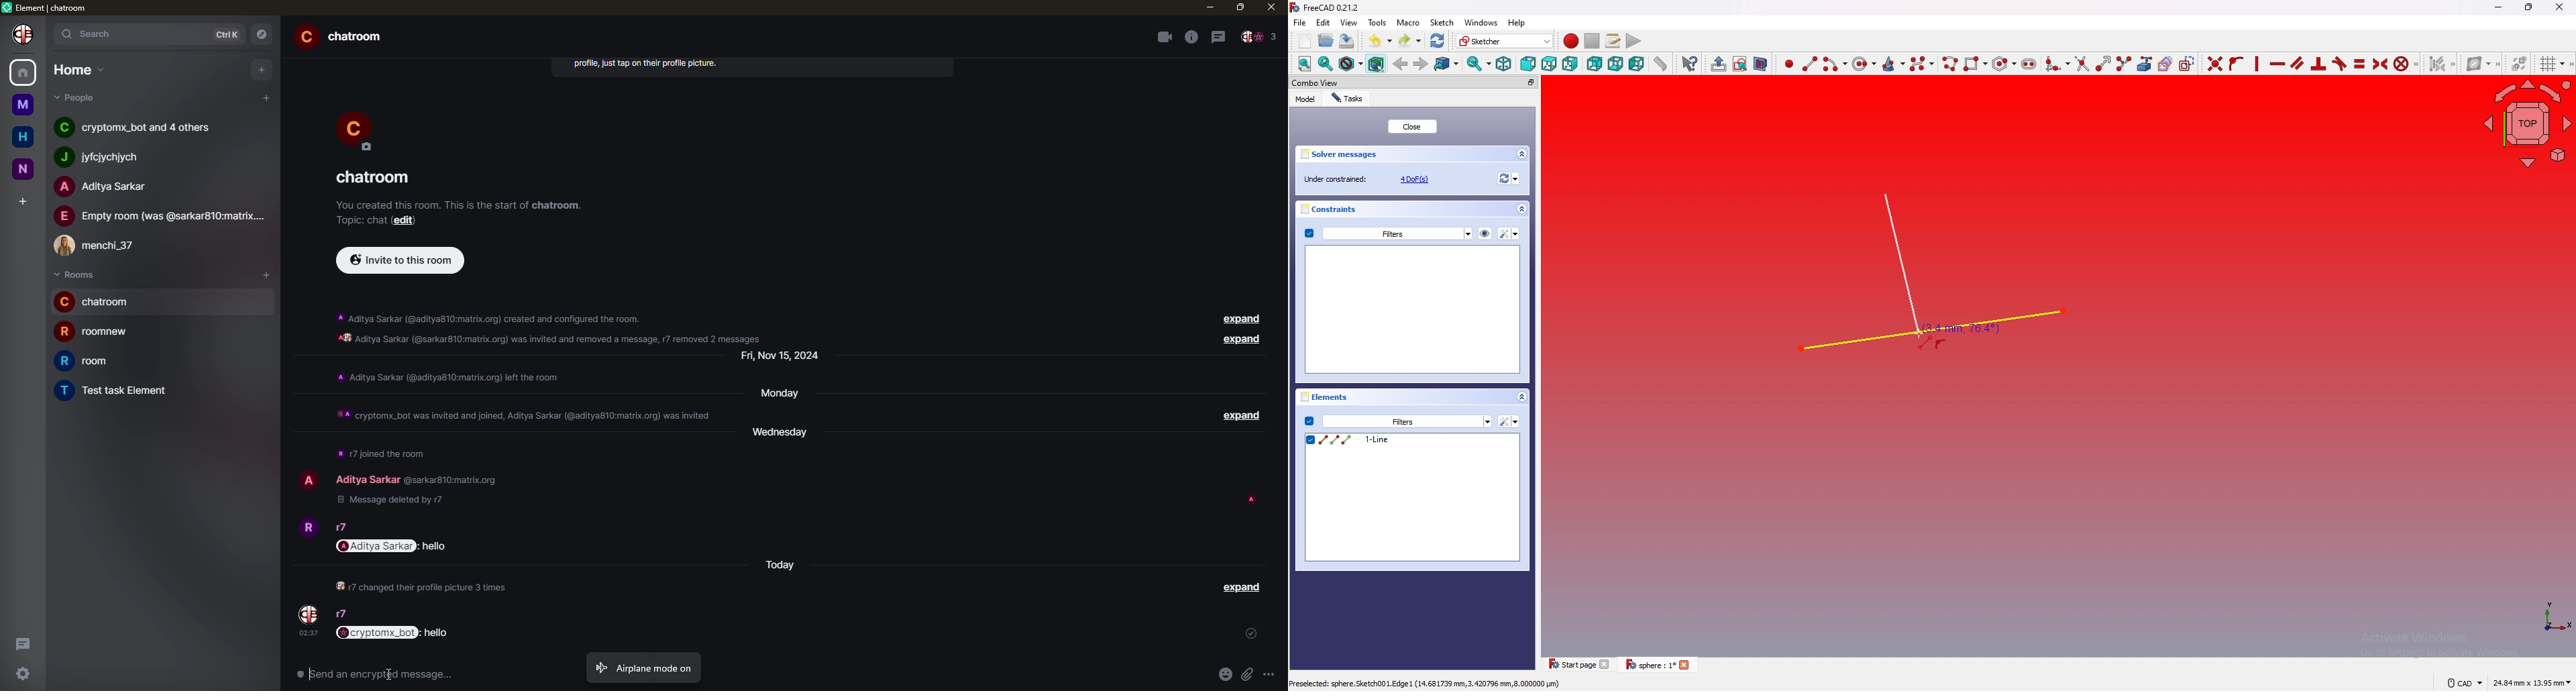 The image size is (2576, 700). Describe the element at coordinates (1949, 63) in the screenshot. I see `Create polyline` at that location.